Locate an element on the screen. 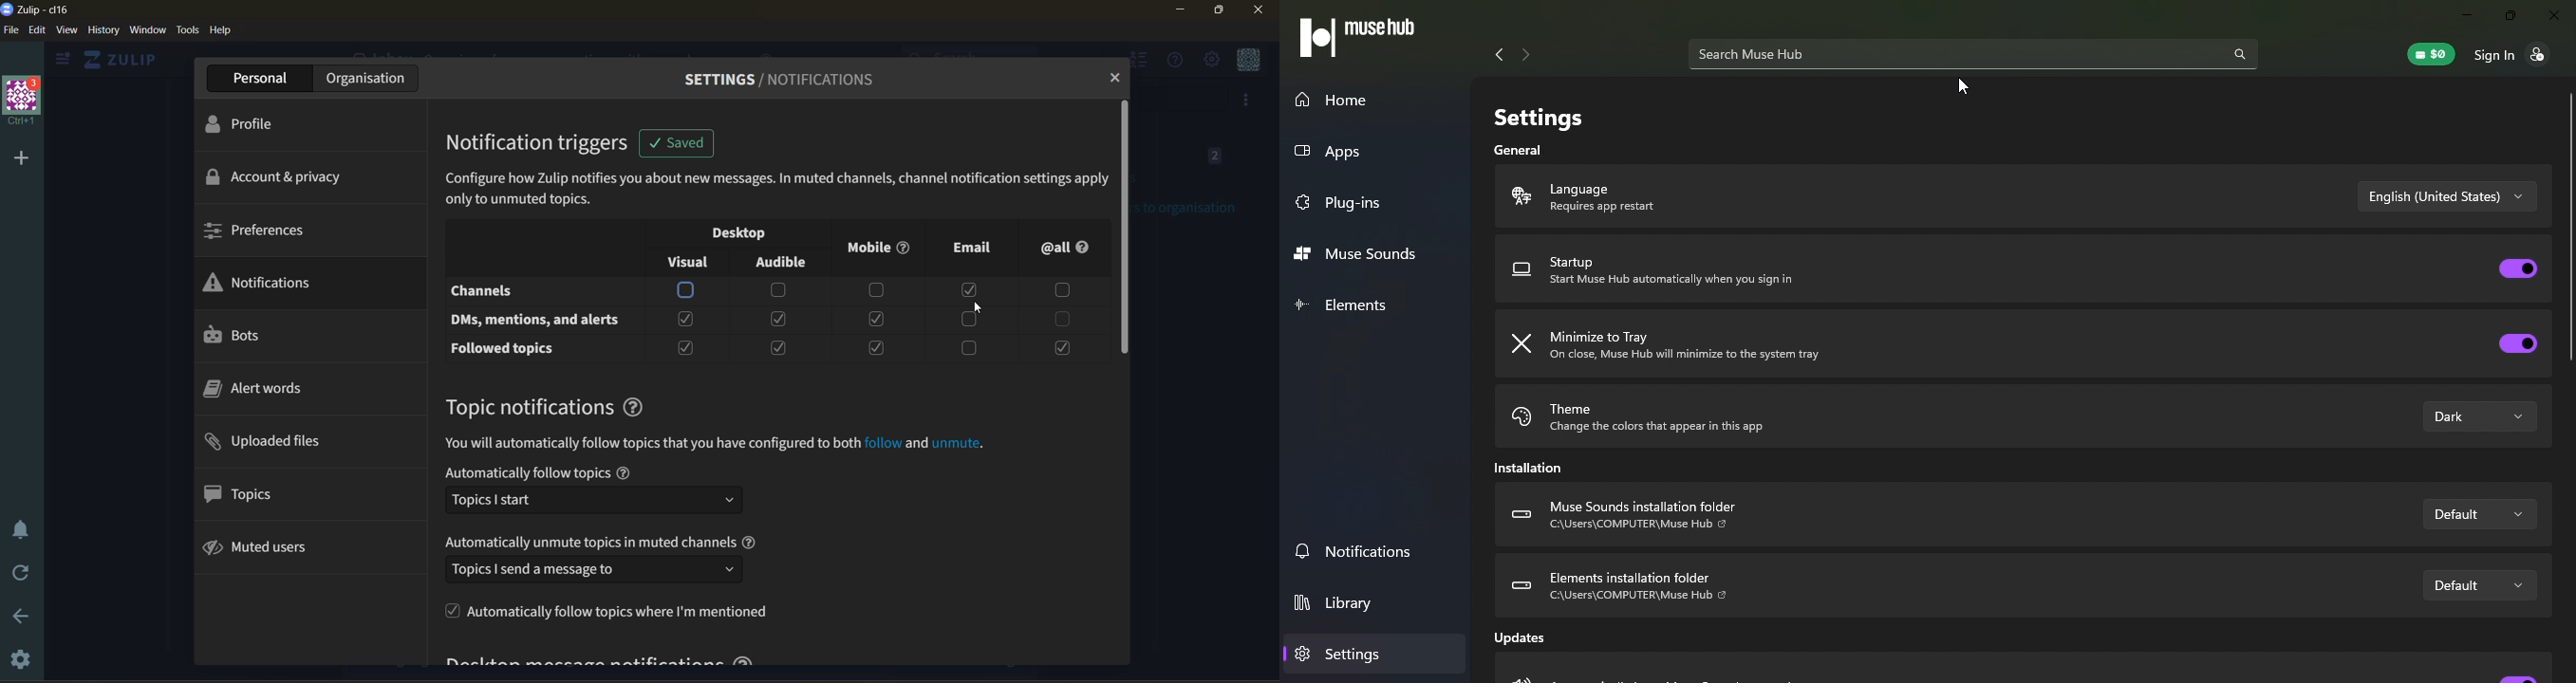 Image resolution: width=2576 pixels, height=700 pixels. checkbox is located at coordinates (969, 350).